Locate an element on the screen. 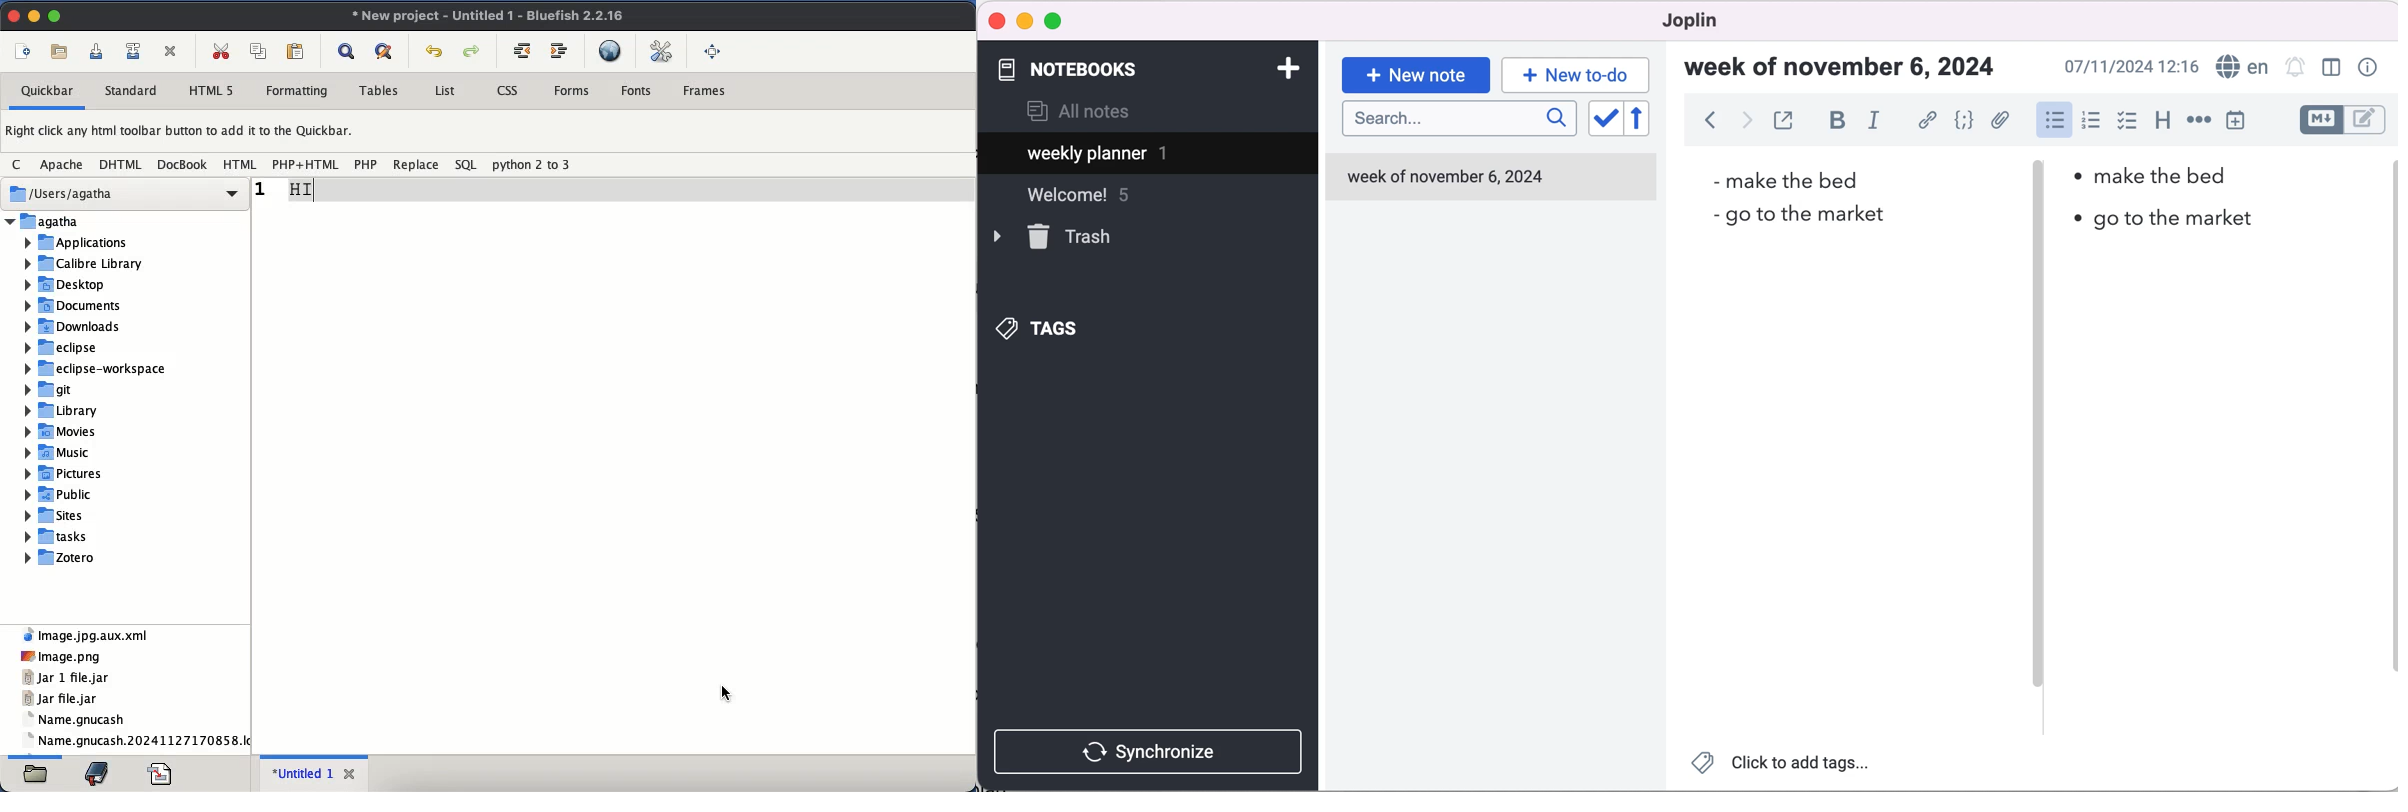 The height and width of the screenshot is (812, 2408). open file is located at coordinates (63, 49).